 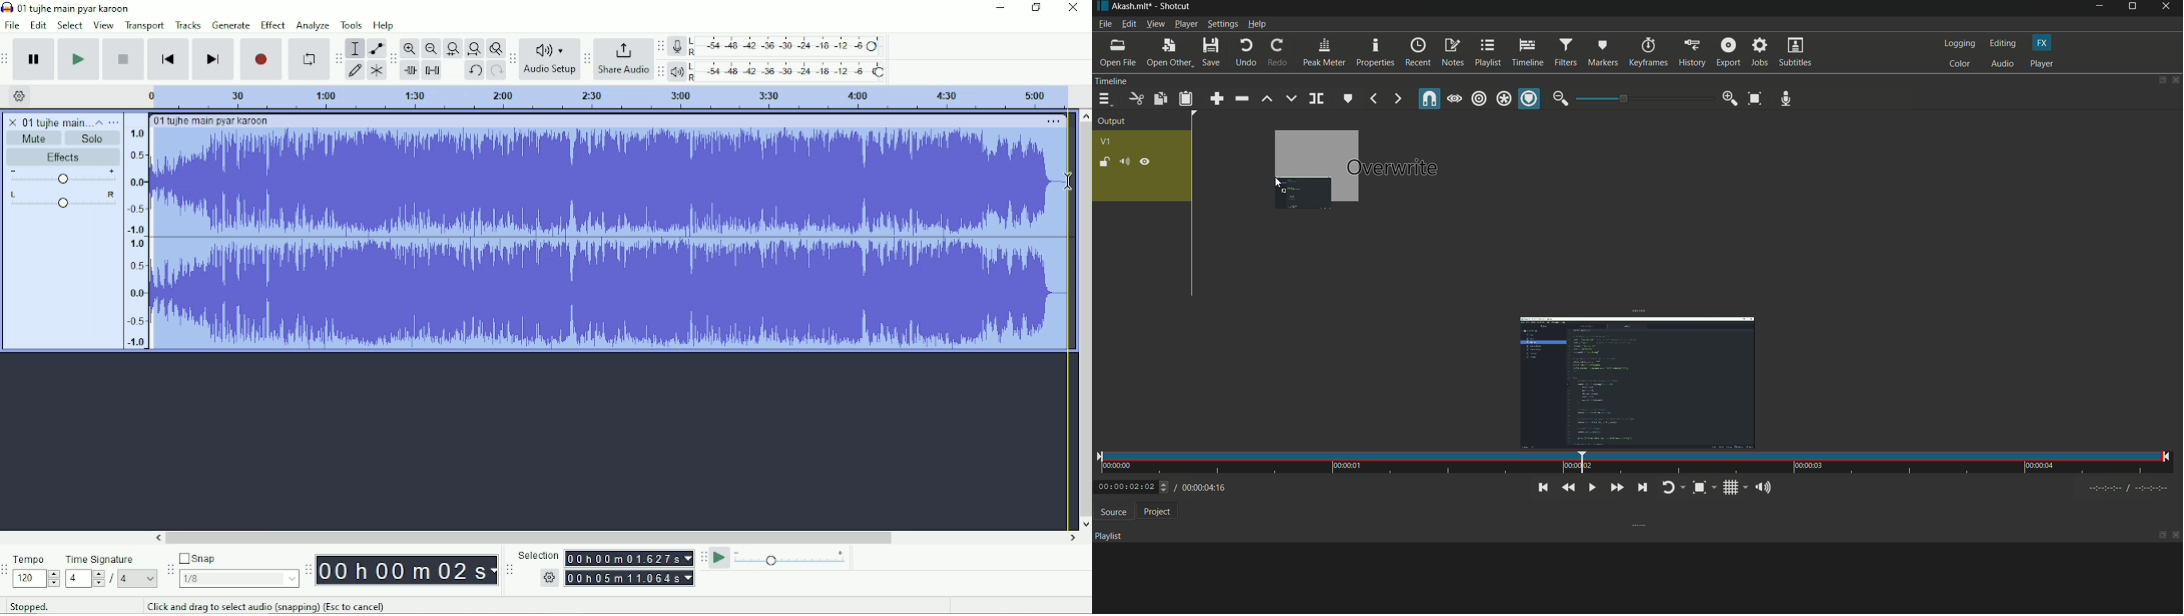 What do you see at coordinates (616, 538) in the screenshot?
I see `Horizontal scrollbar` at bounding box center [616, 538].